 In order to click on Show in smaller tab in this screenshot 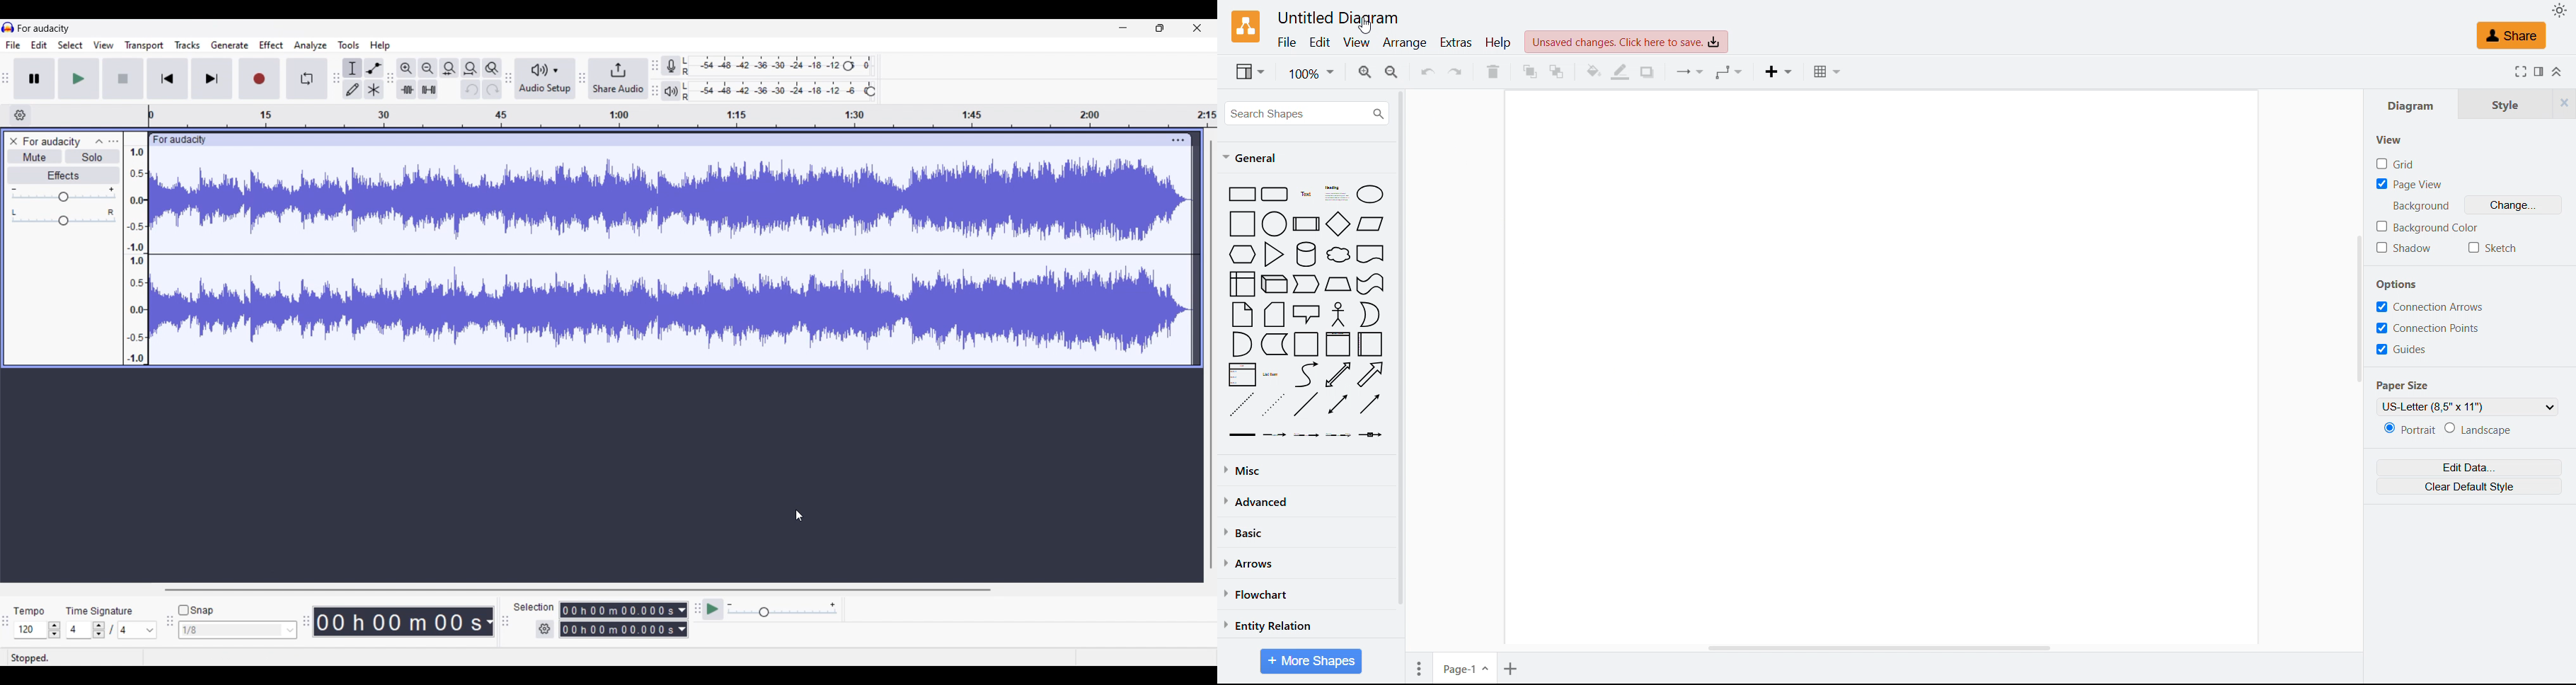, I will do `click(1160, 28)`.